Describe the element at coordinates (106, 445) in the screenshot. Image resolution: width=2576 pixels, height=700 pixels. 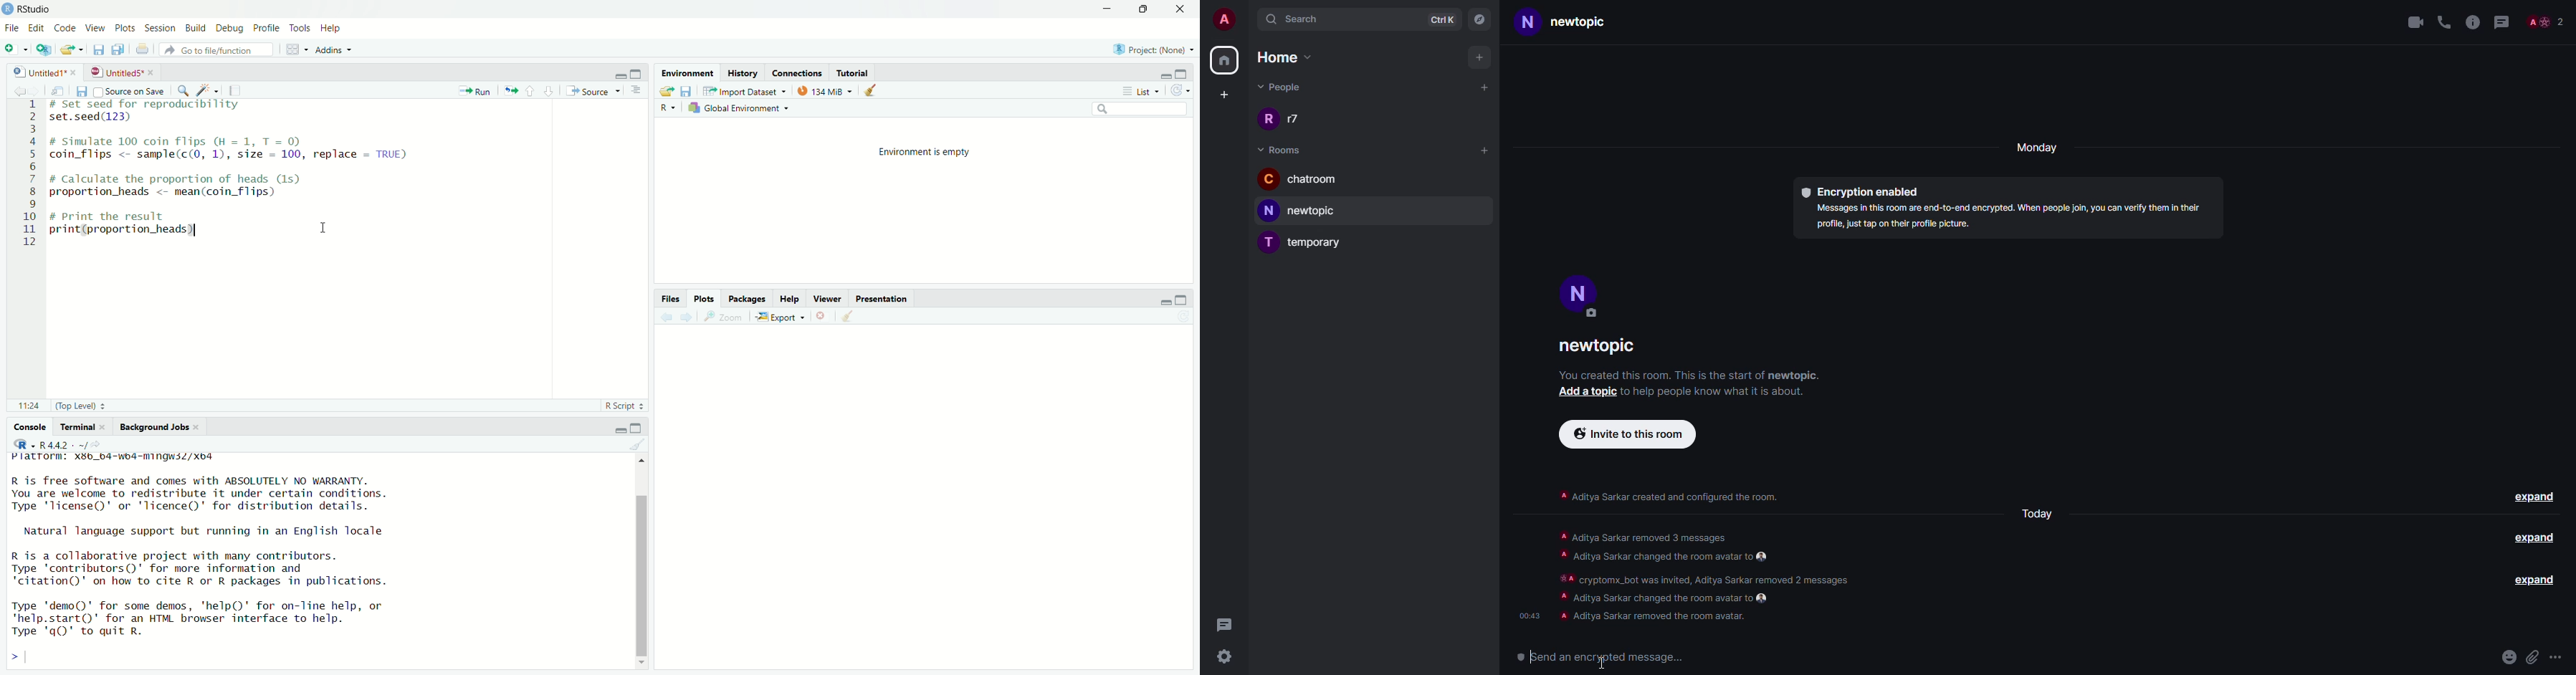
I see `view the current working directory` at that location.